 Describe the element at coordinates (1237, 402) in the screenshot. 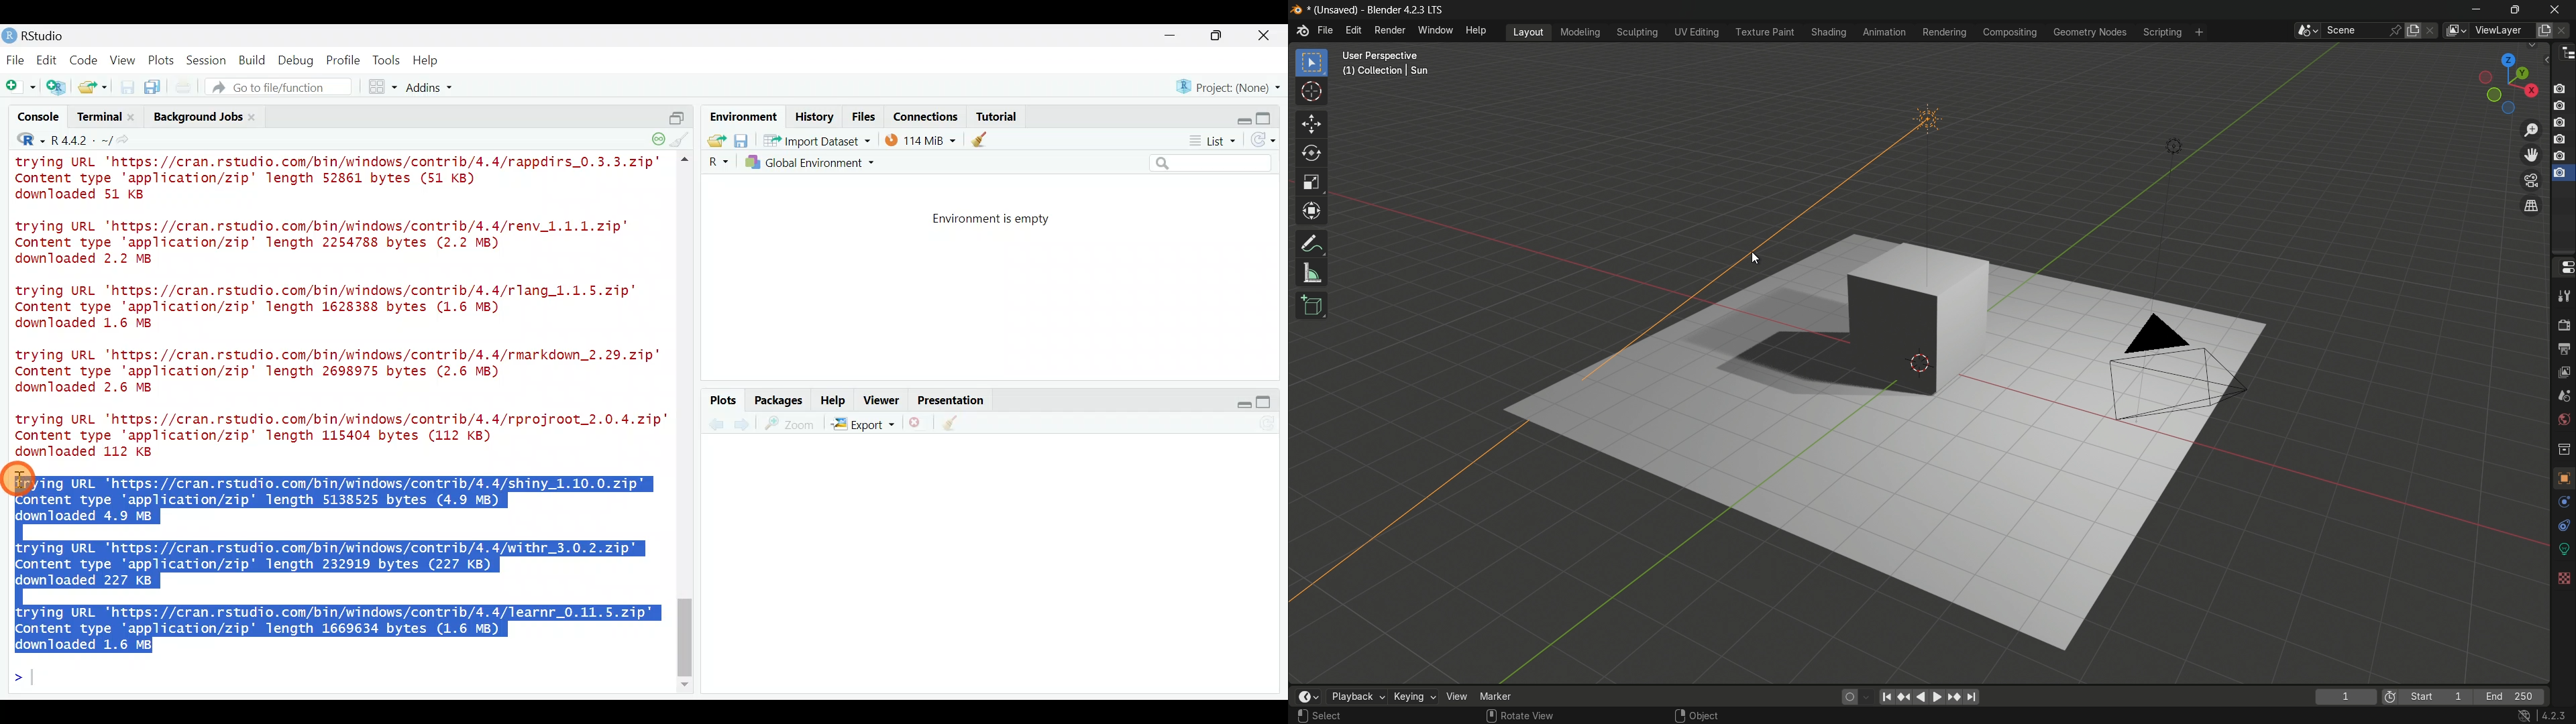

I see `Restore down` at that location.